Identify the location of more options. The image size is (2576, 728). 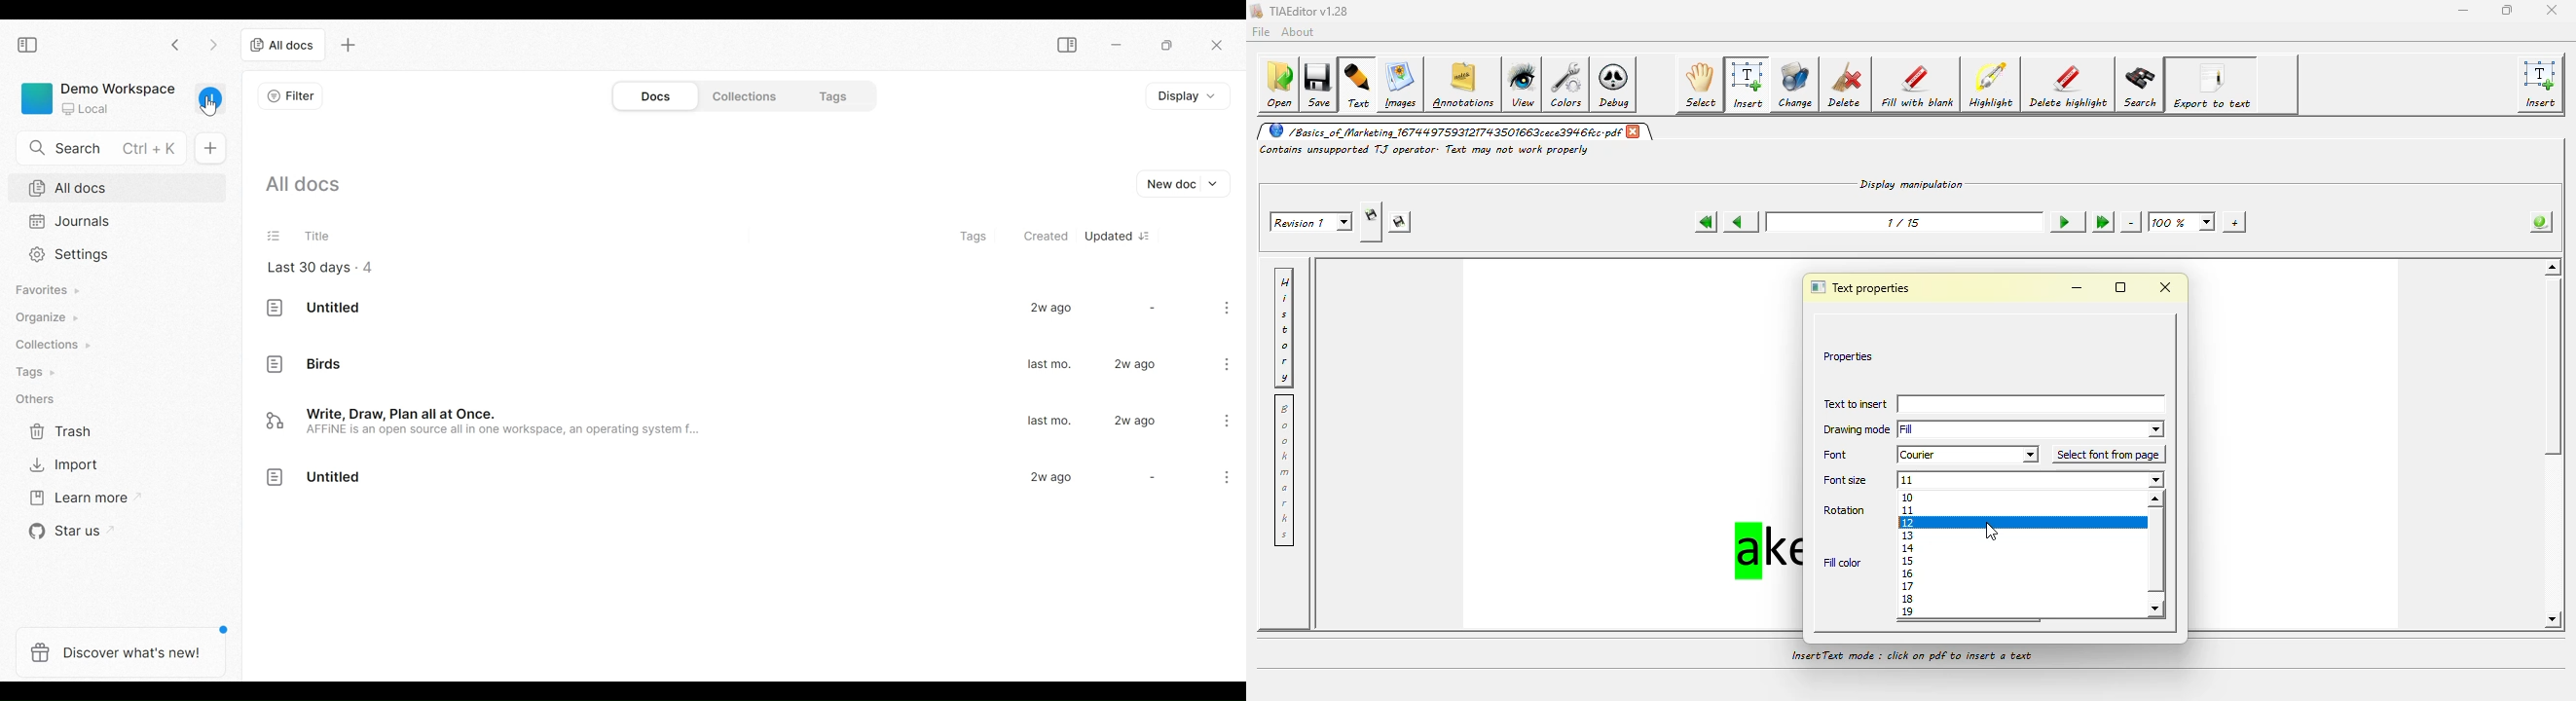
(1228, 363).